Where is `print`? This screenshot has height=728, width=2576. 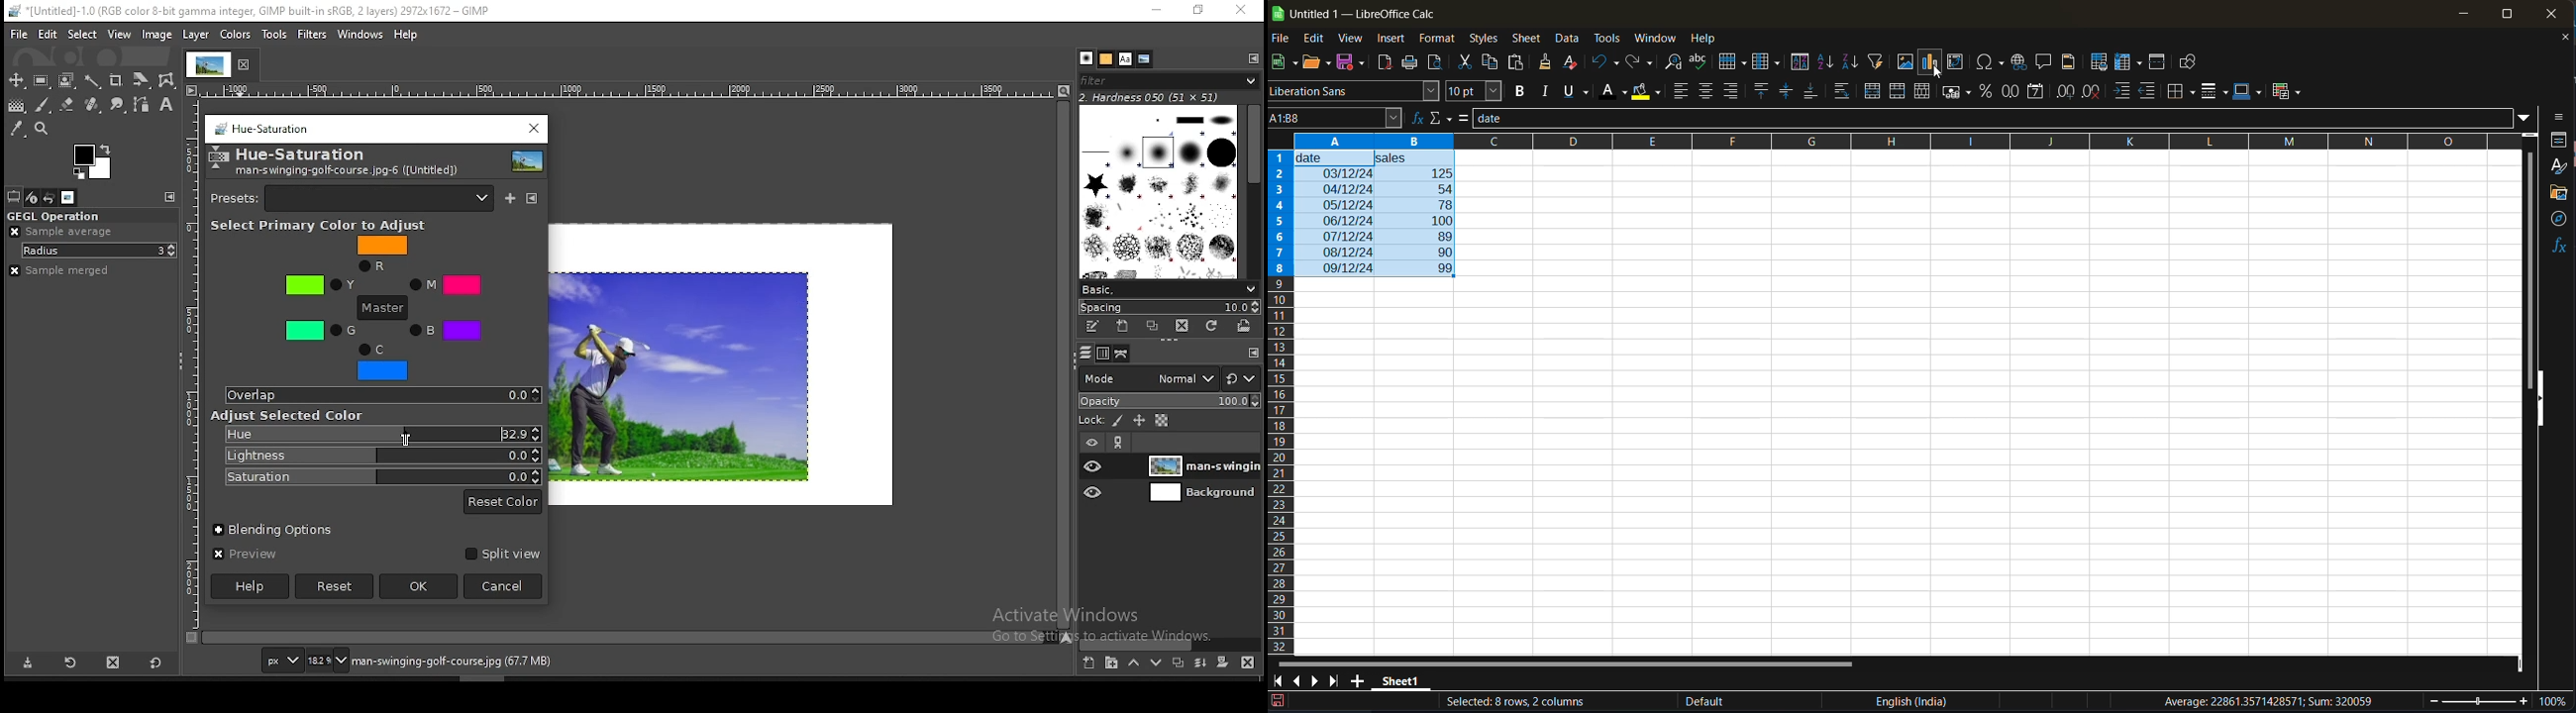 print is located at coordinates (1411, 63).